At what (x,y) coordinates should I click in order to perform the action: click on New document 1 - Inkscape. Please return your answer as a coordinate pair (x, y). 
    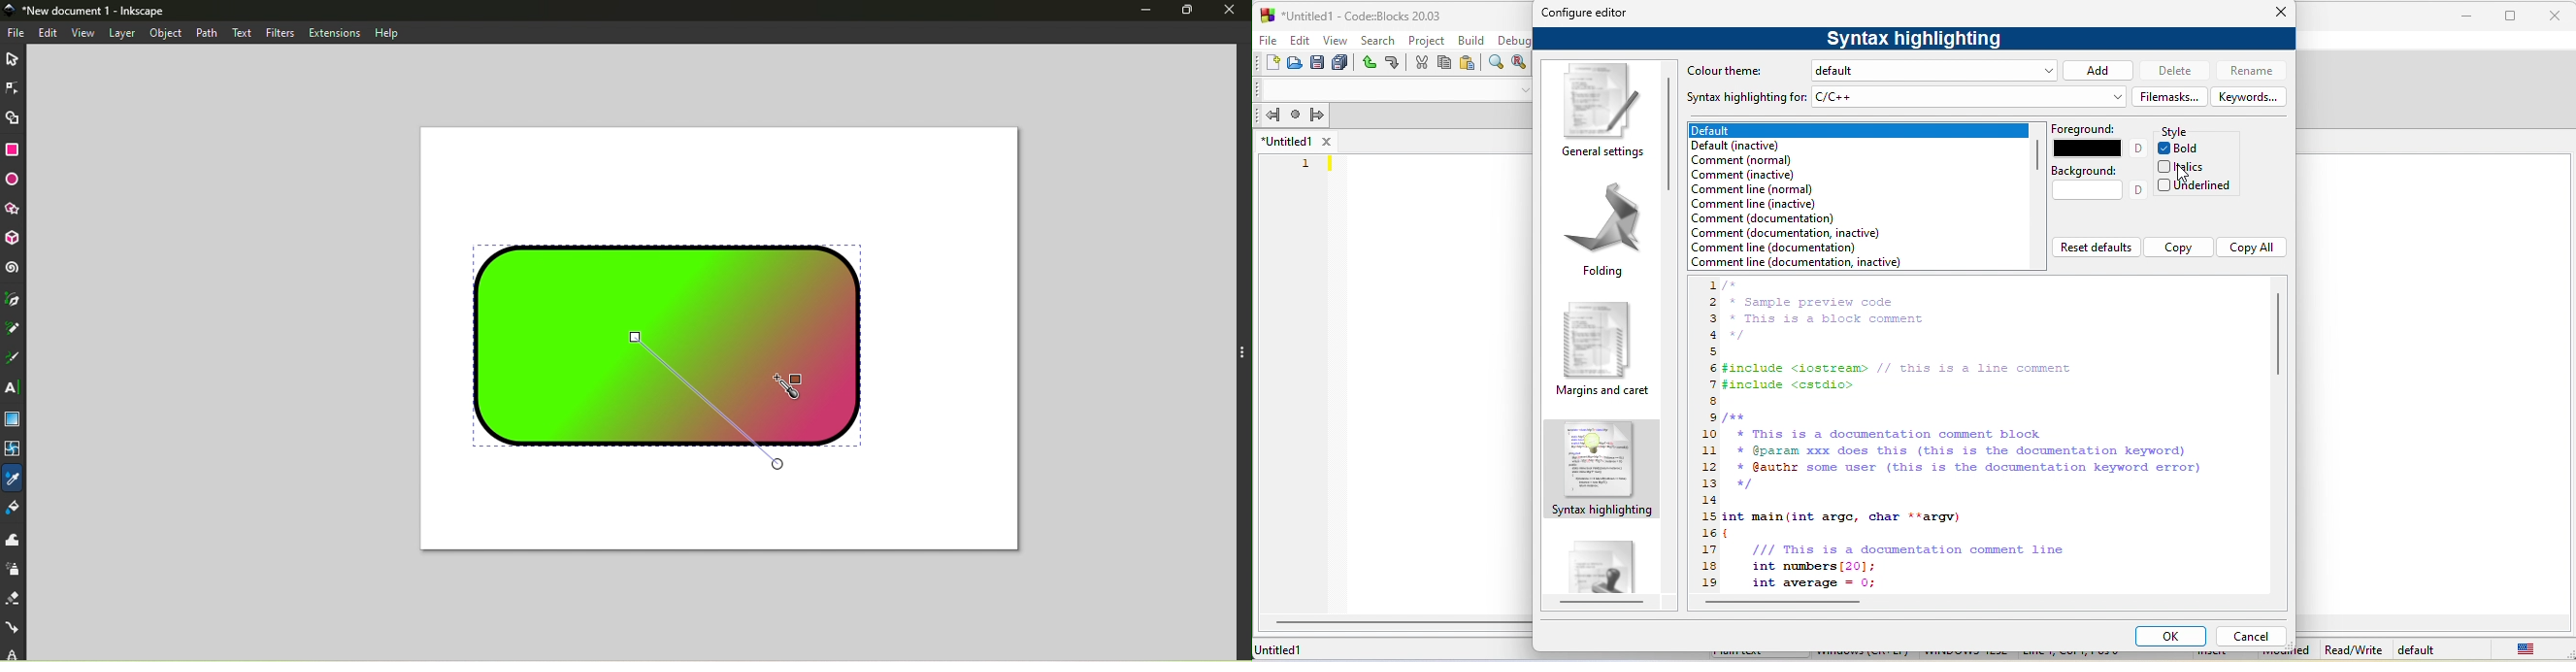
    Looking at the image, I should click on (102, 11).